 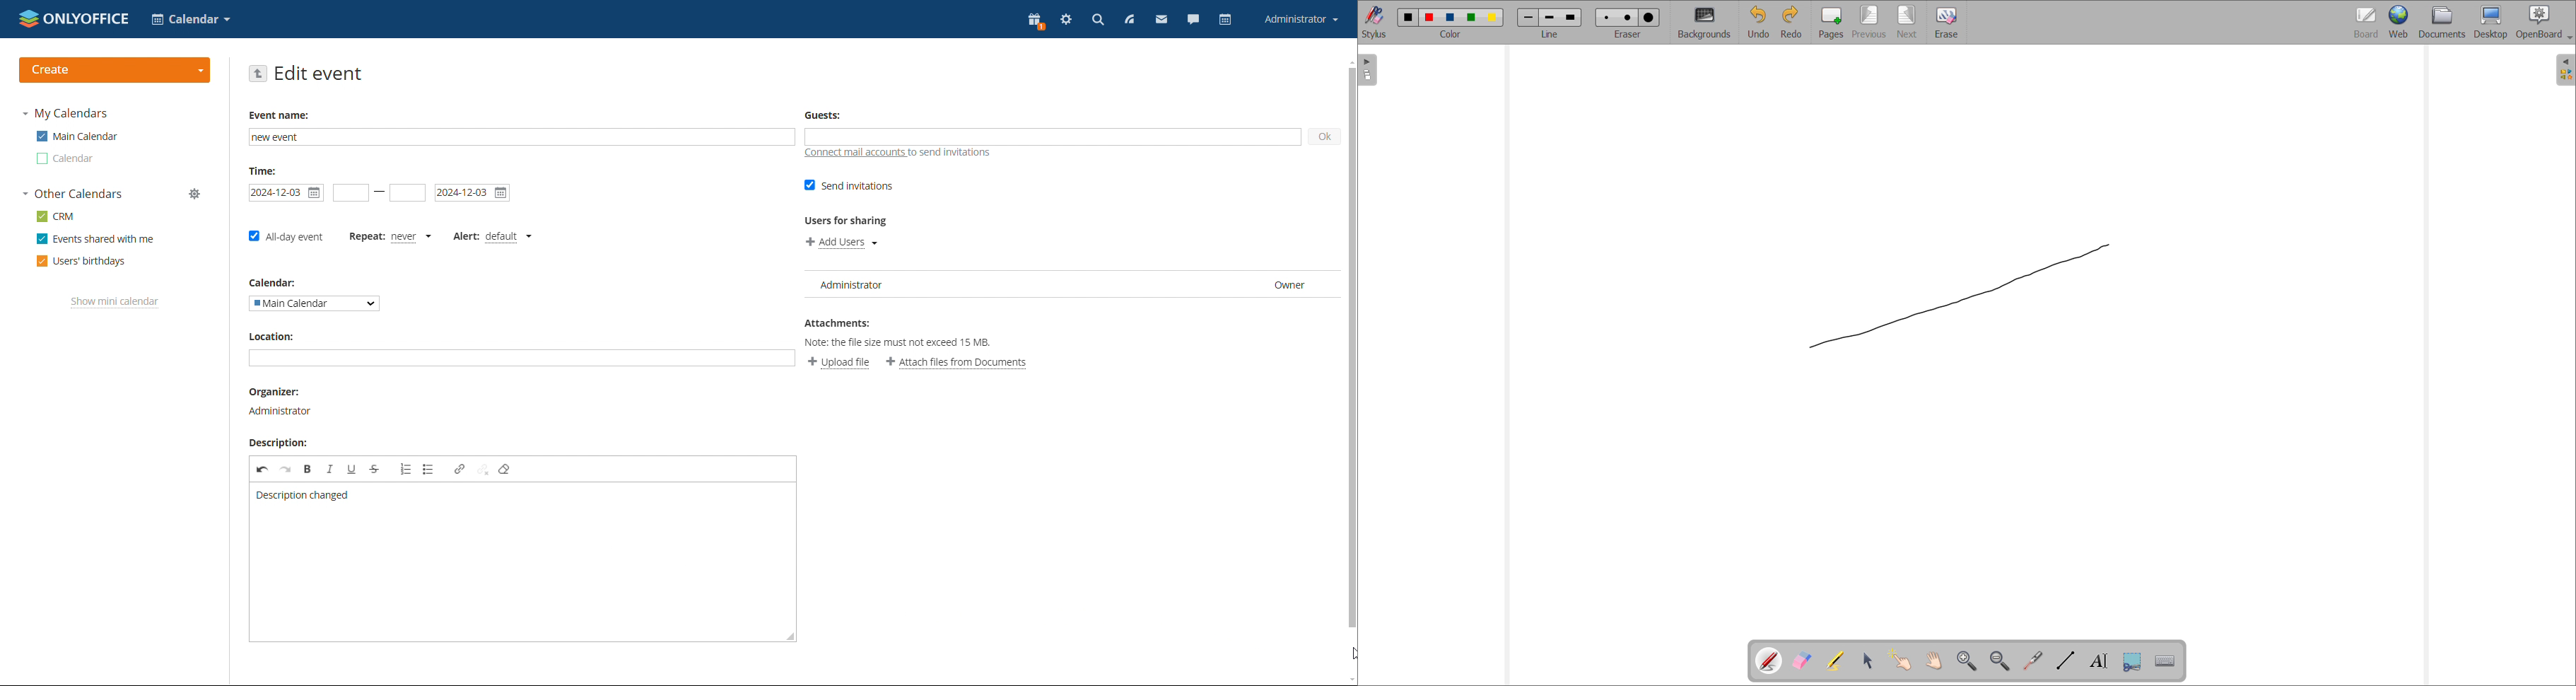 I want to click on remove format, so click(x=504, y=470).